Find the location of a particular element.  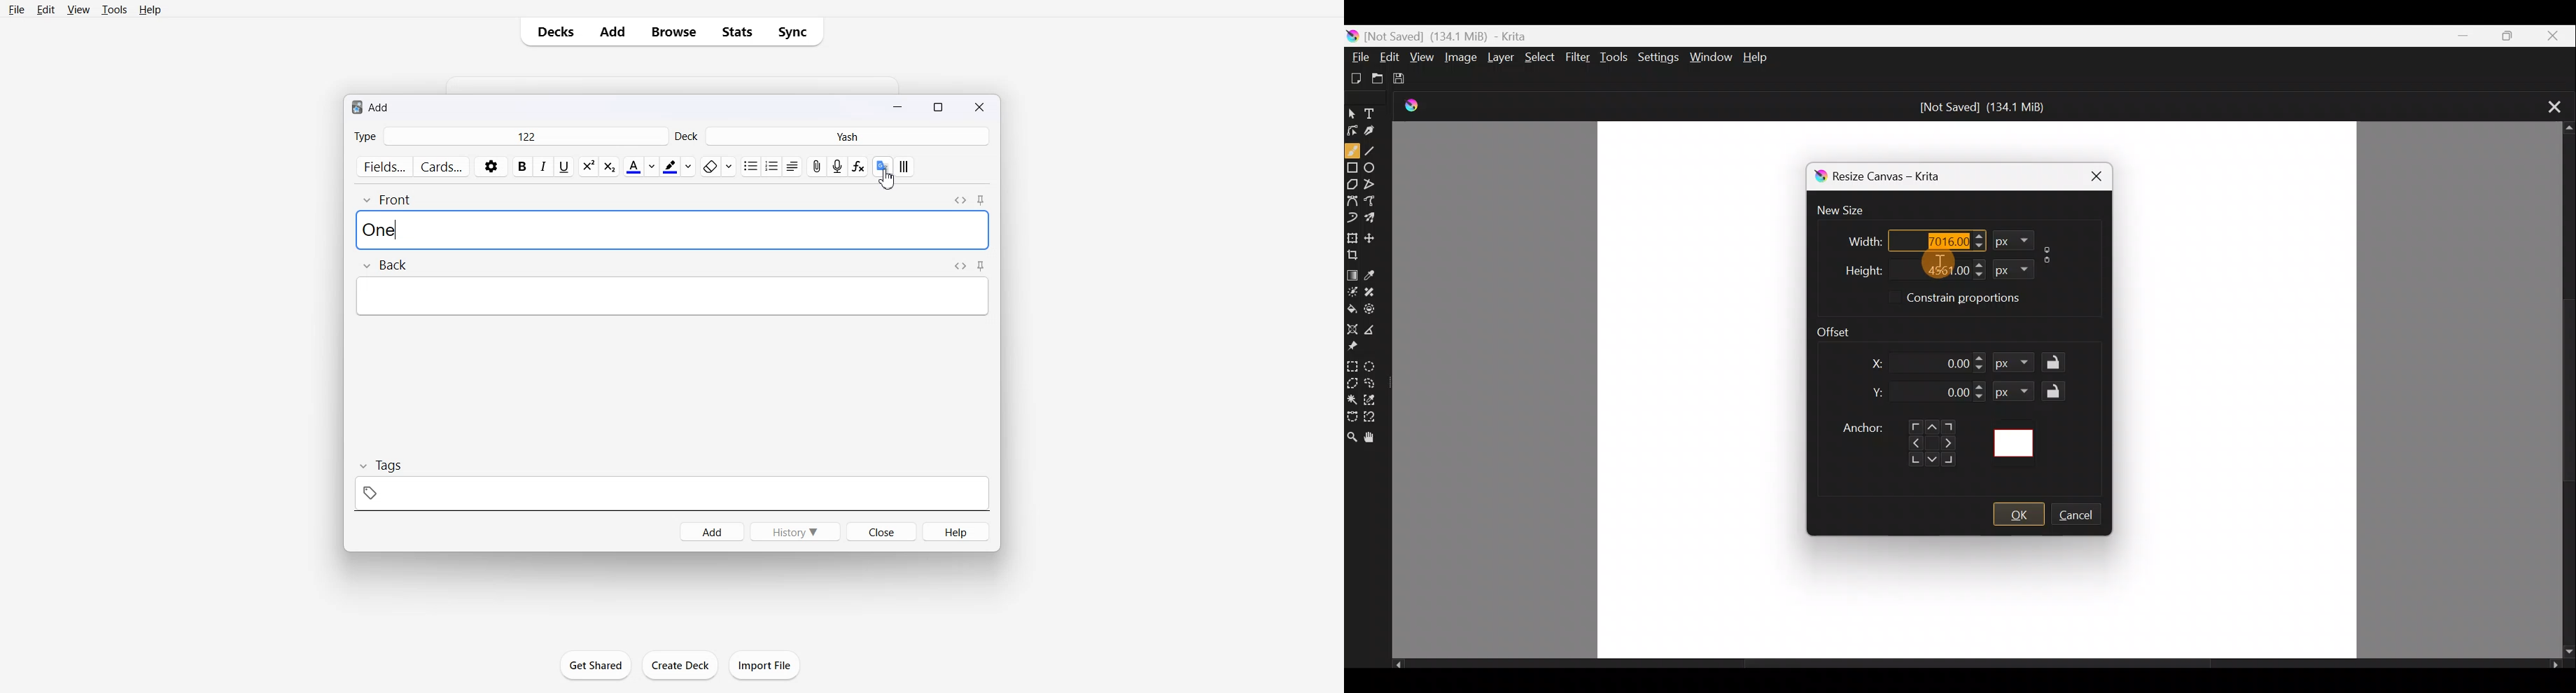

Close is located at coordinates (881, 531).